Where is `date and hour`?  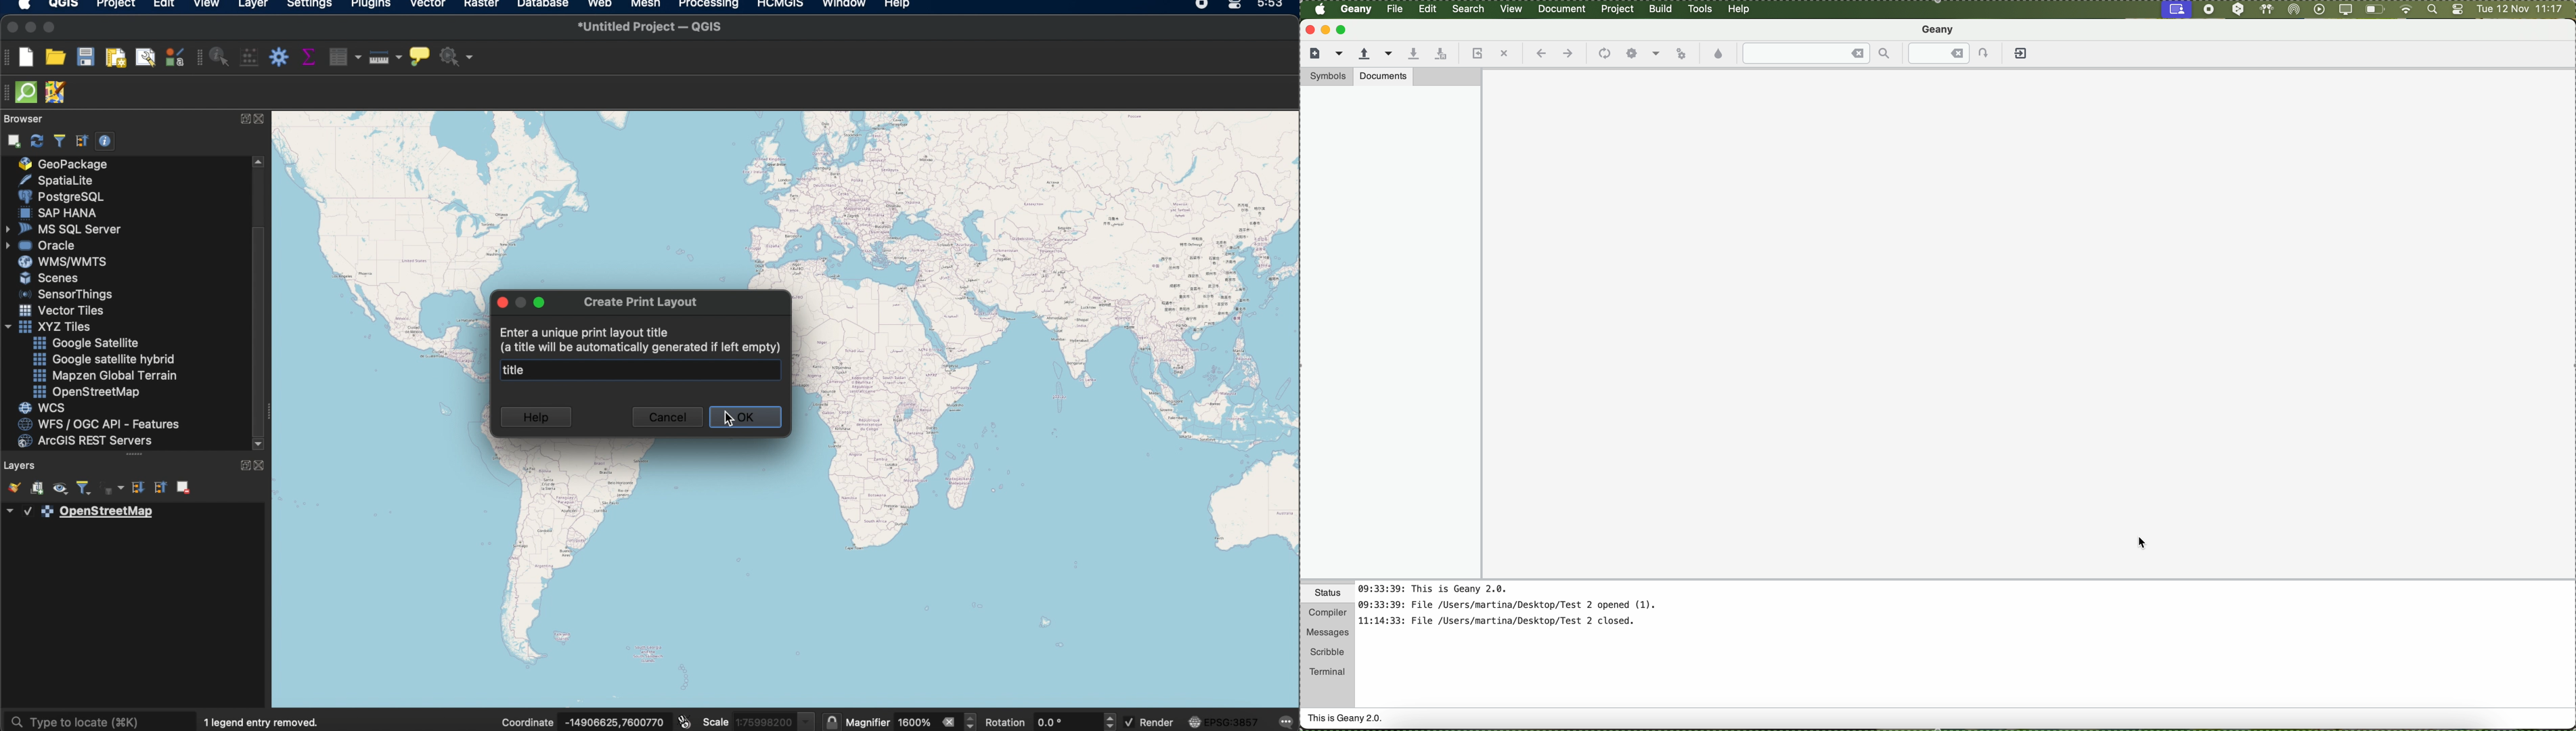
date and hour is located at coordinates (2520, 9).